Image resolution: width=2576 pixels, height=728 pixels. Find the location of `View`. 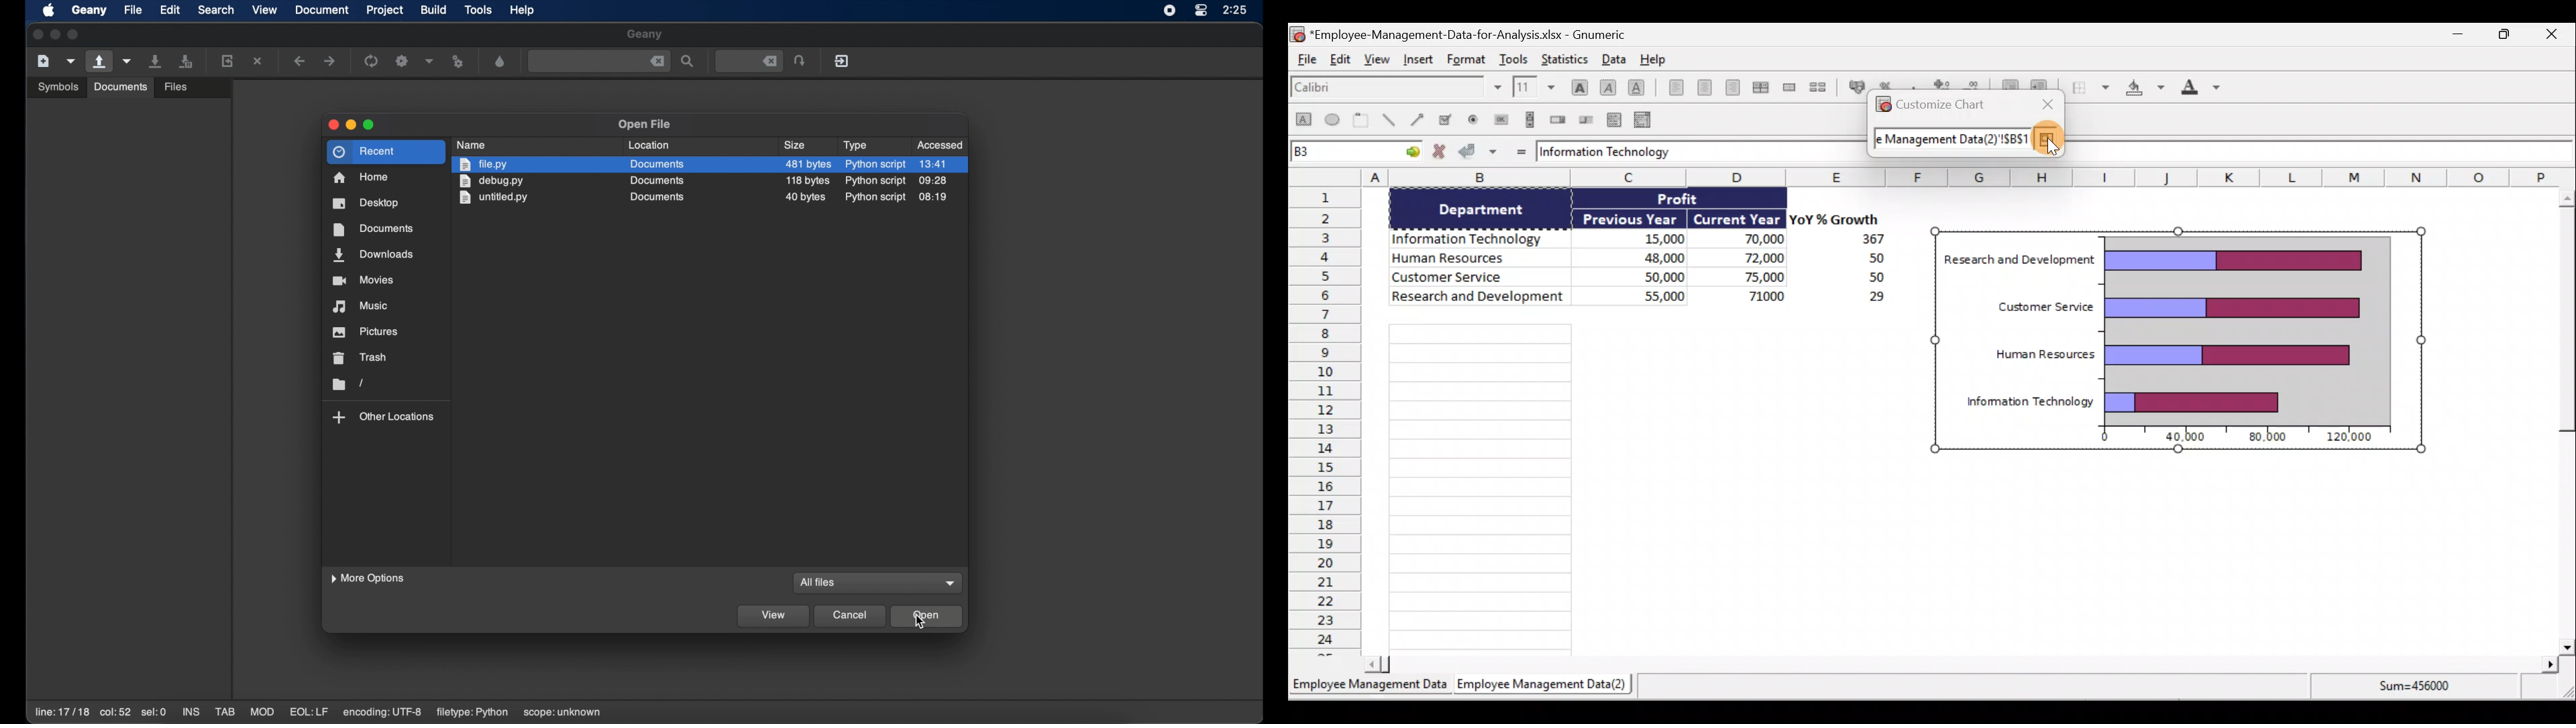

View is located at coordinates (1379, 64).